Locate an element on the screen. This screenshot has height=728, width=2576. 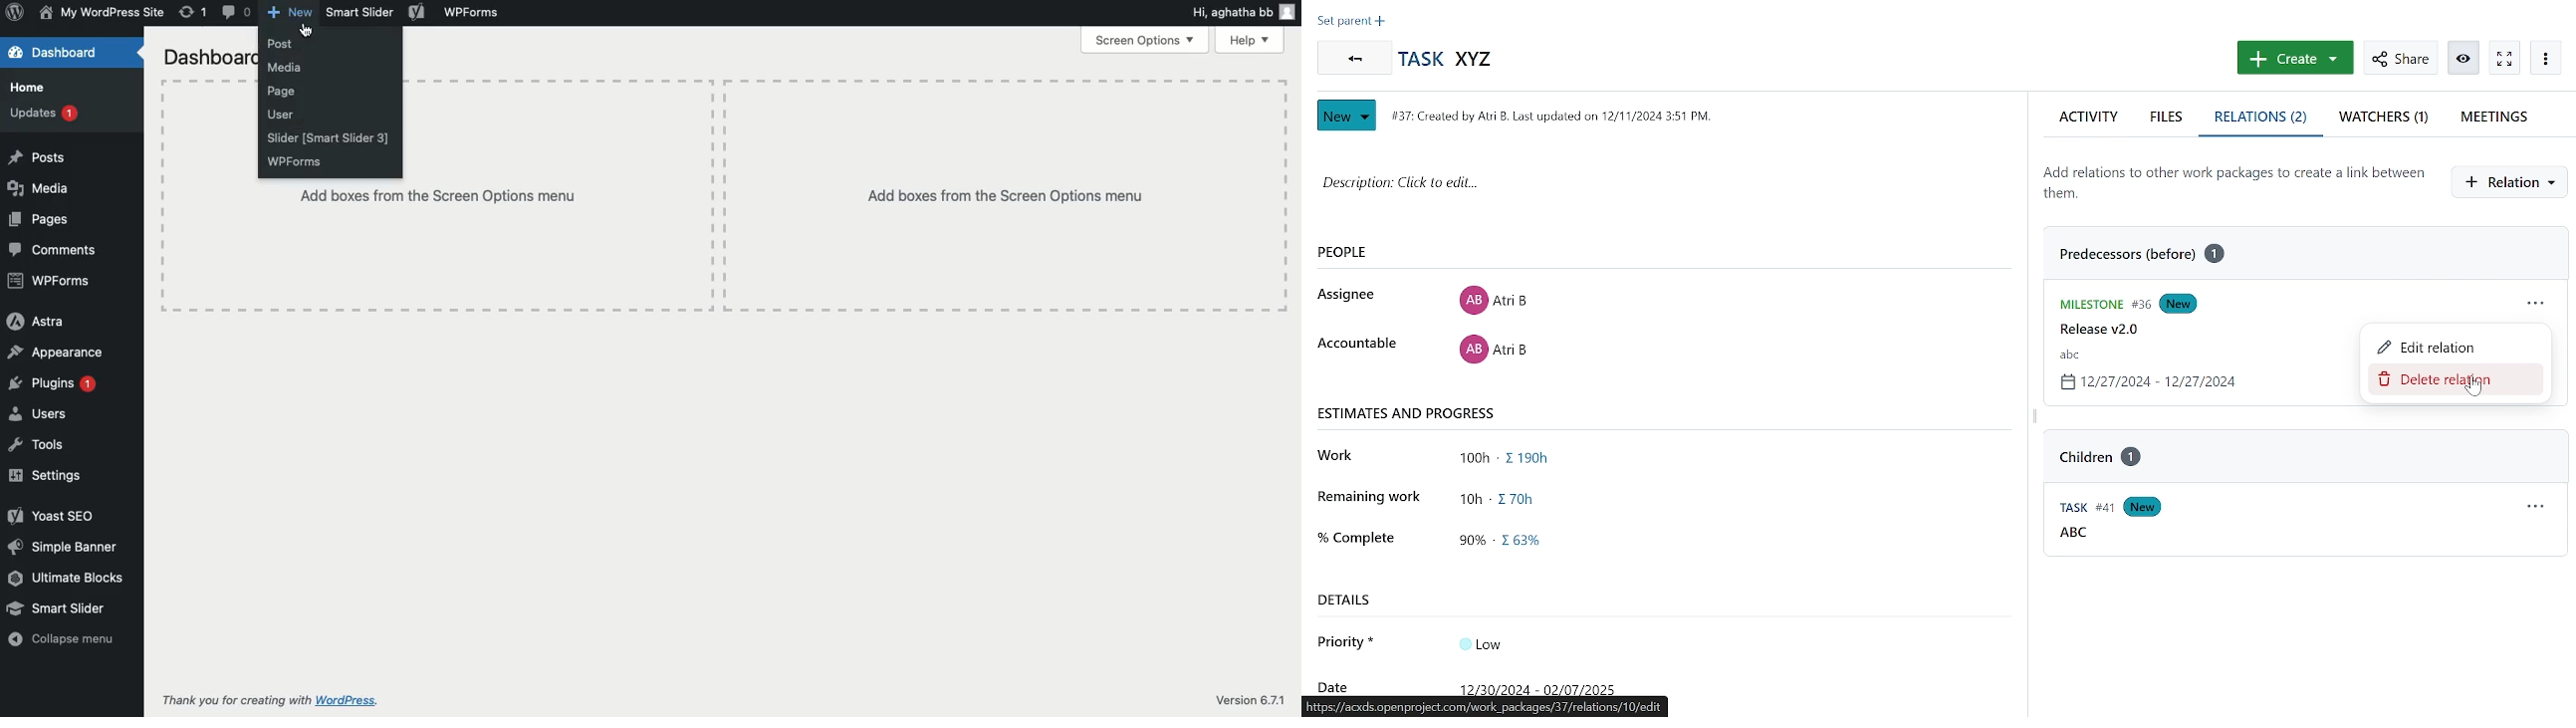
Help is located at coordinates (1251, 41).